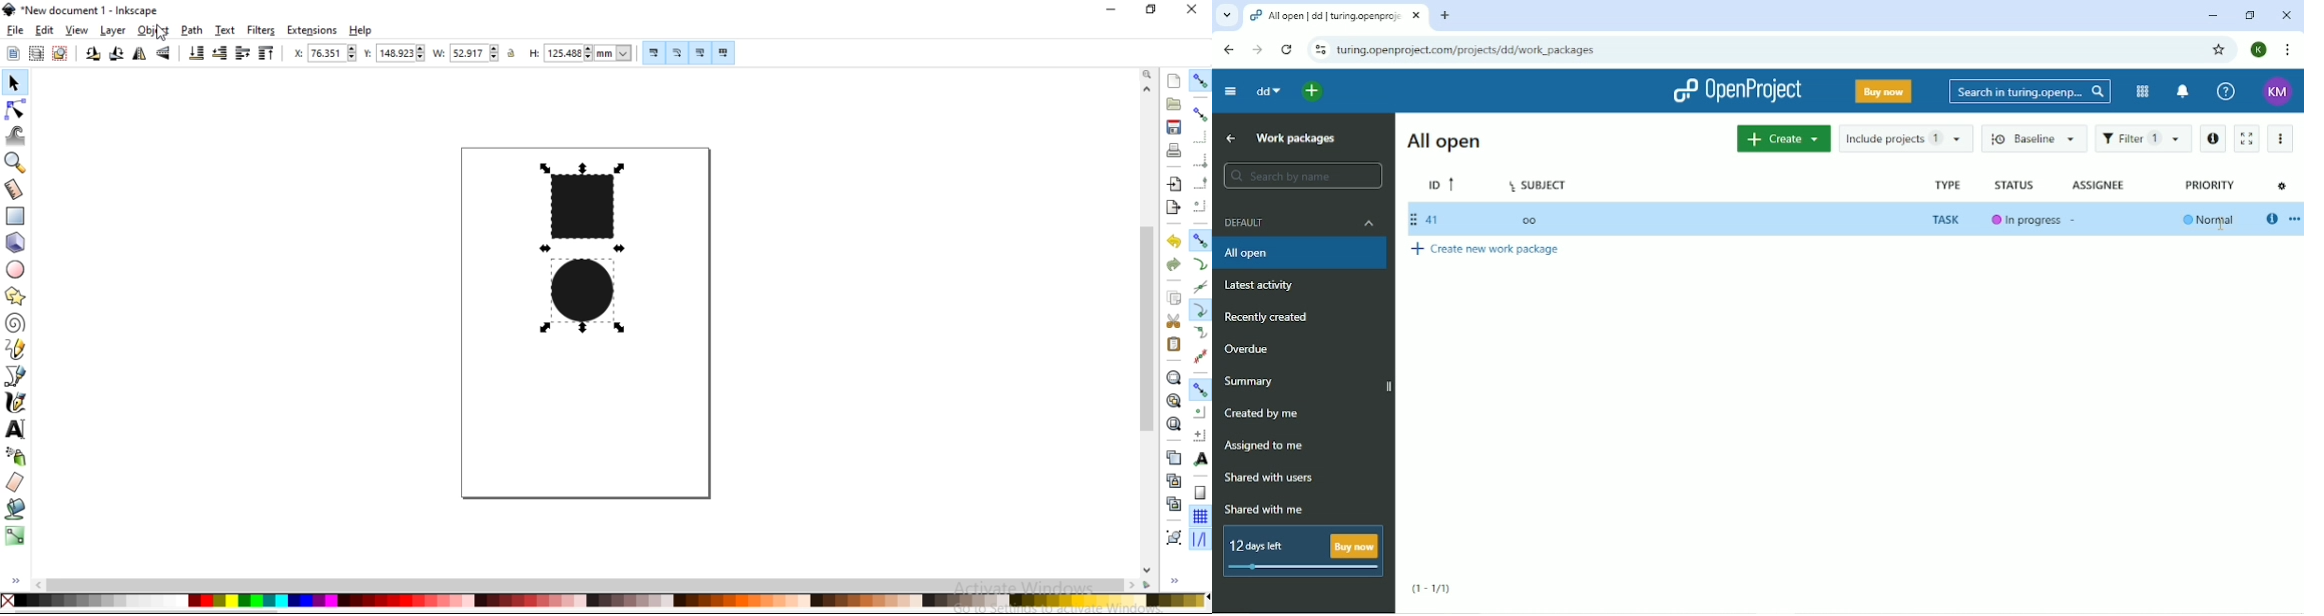 This screenshot has height=616, width=2324. What do you see at coordinates (361, 30) in the screenshot?
I see `help` at bounding box center [361, 30].